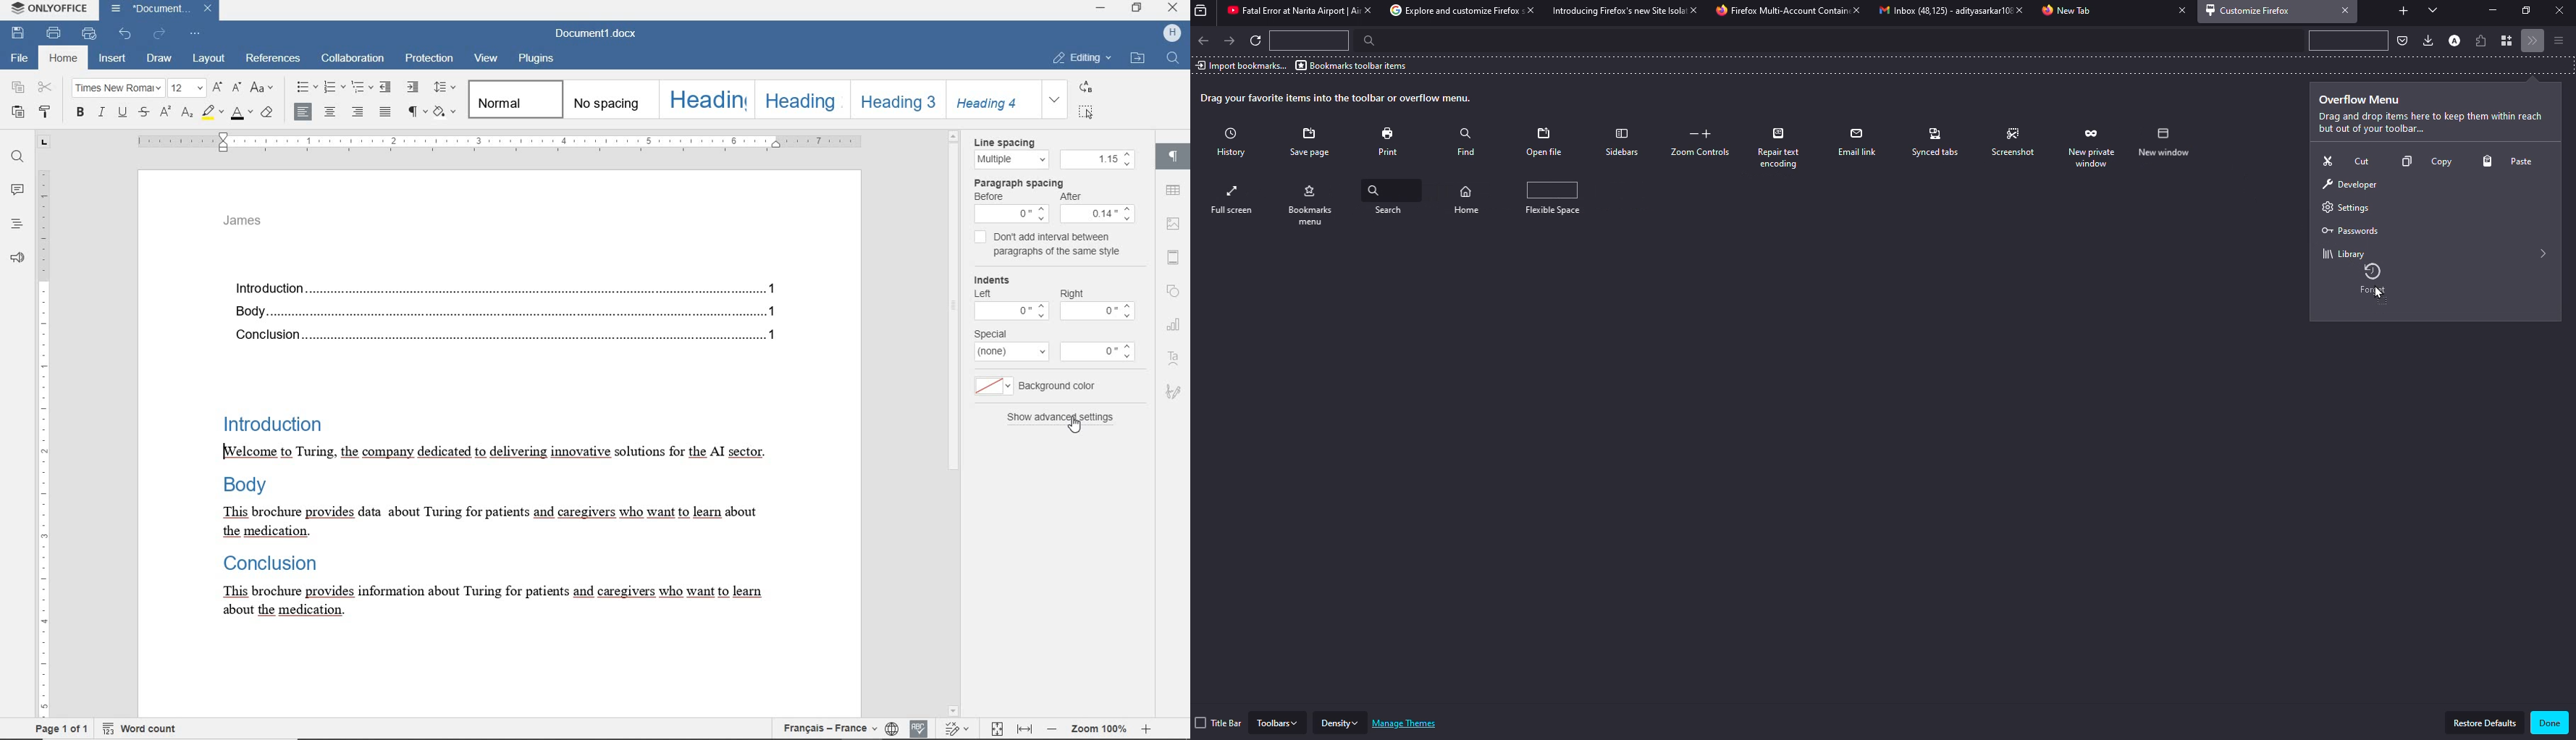  What do you see at coordinates (1099, 313) in the screenshot?
I see `more options` at bounding box center [1099, 313].